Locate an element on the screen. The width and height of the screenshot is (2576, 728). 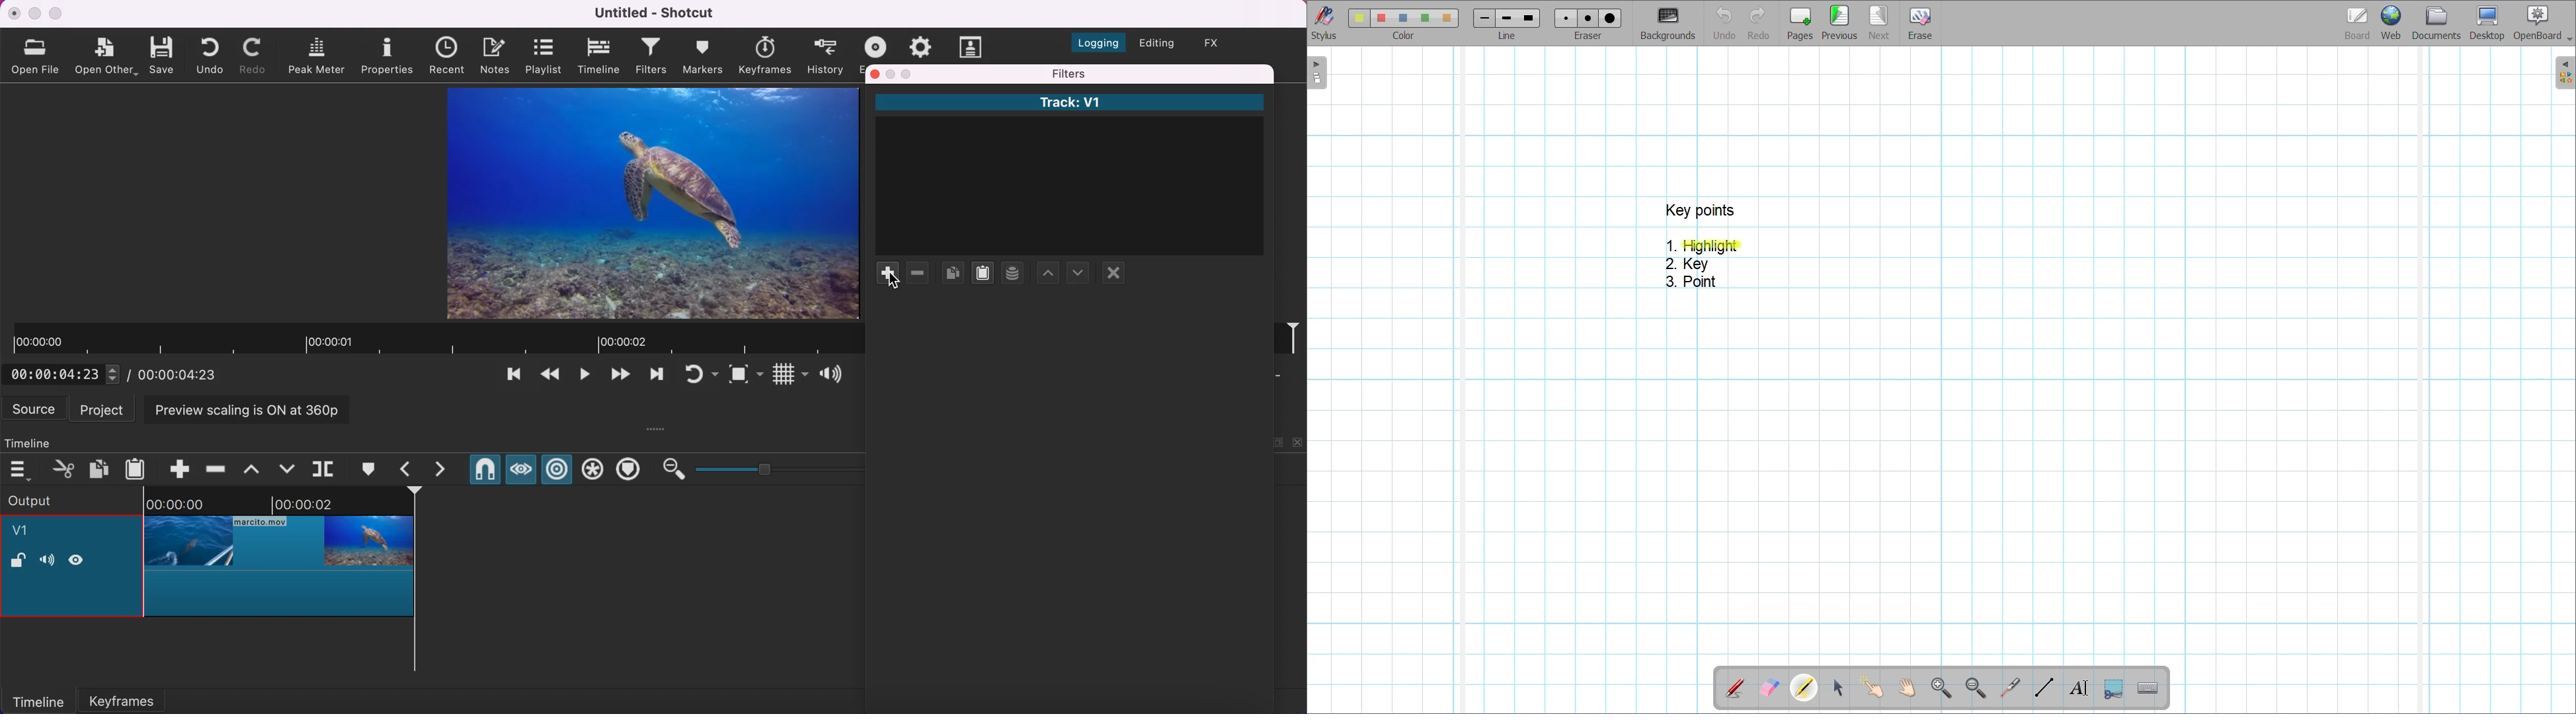
play quickly forwards is located at coordinates (655, 377).